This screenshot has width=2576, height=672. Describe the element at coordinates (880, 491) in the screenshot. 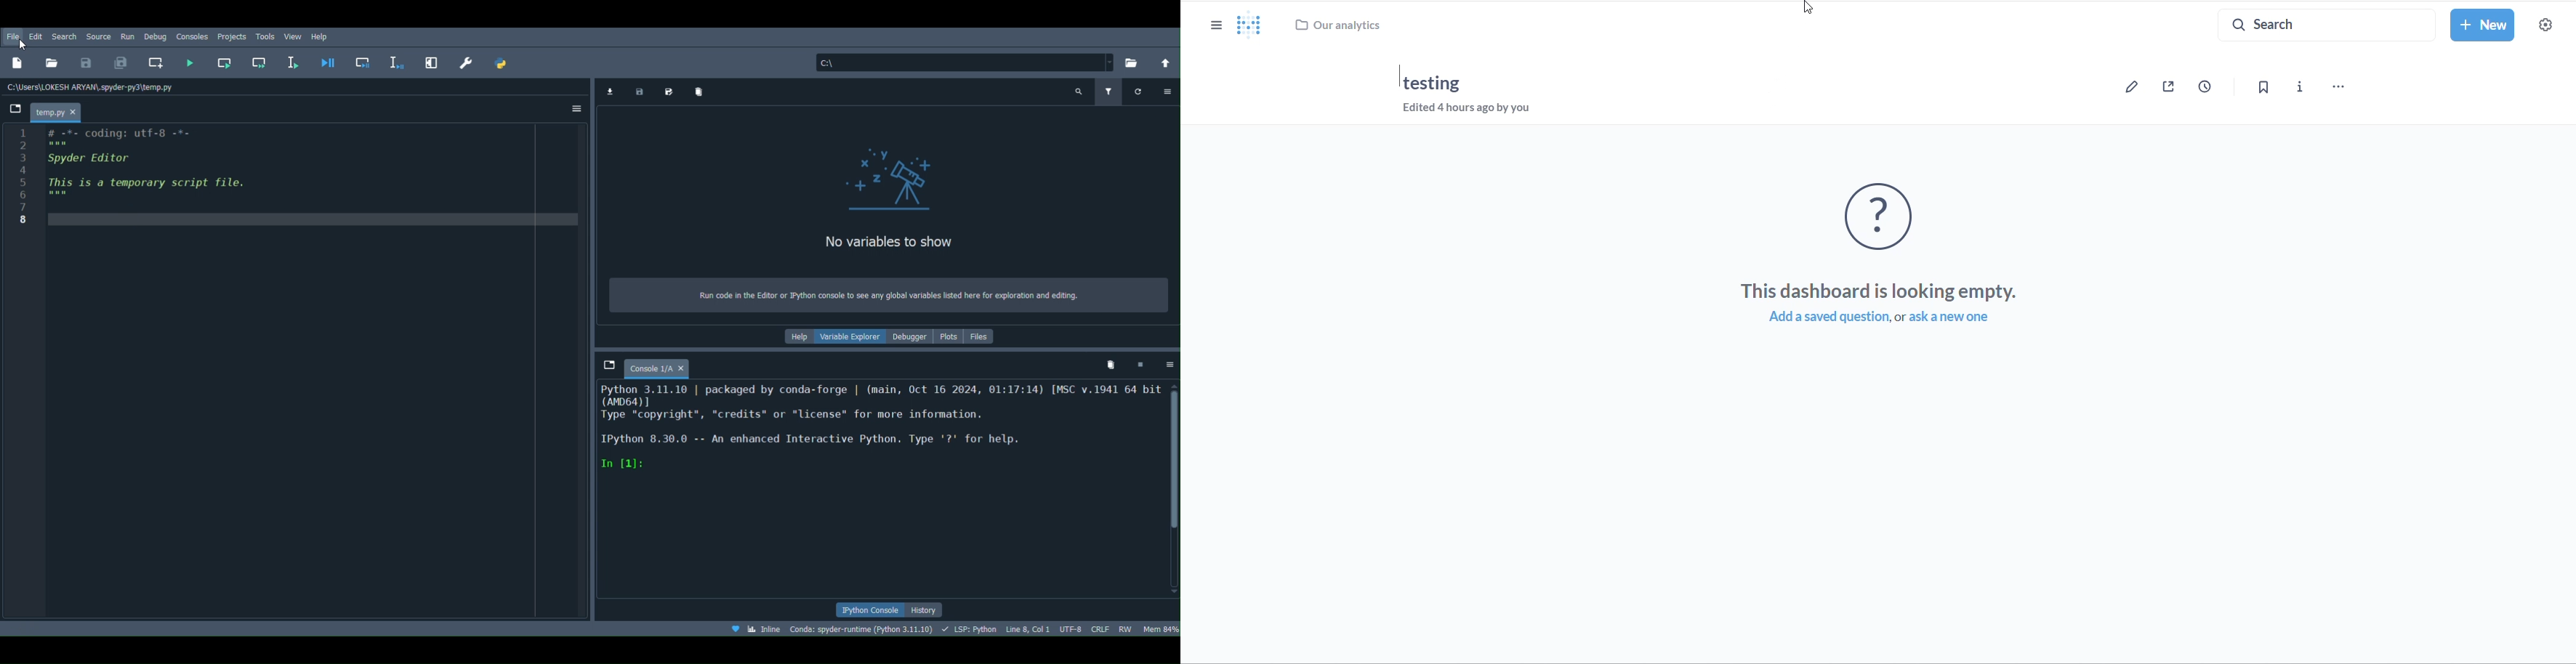

I see `Console editor` at that location.